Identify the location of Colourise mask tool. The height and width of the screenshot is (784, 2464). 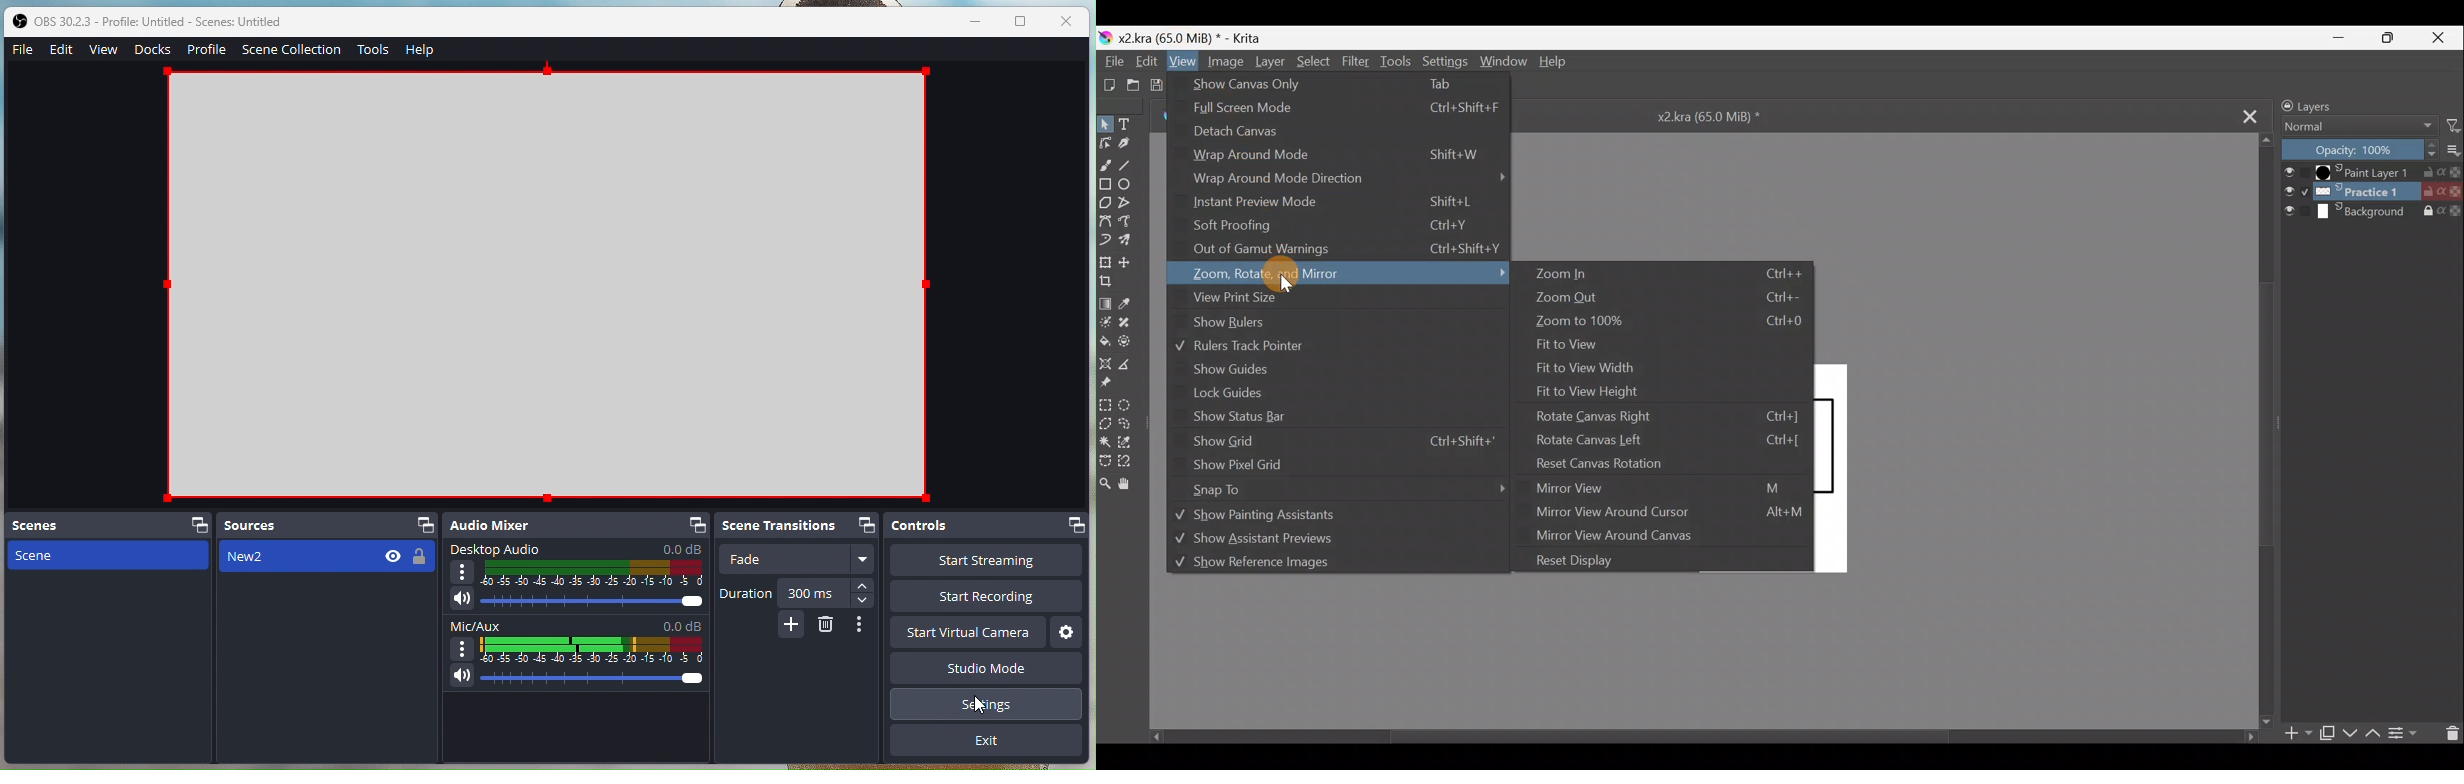
(1105, 324).